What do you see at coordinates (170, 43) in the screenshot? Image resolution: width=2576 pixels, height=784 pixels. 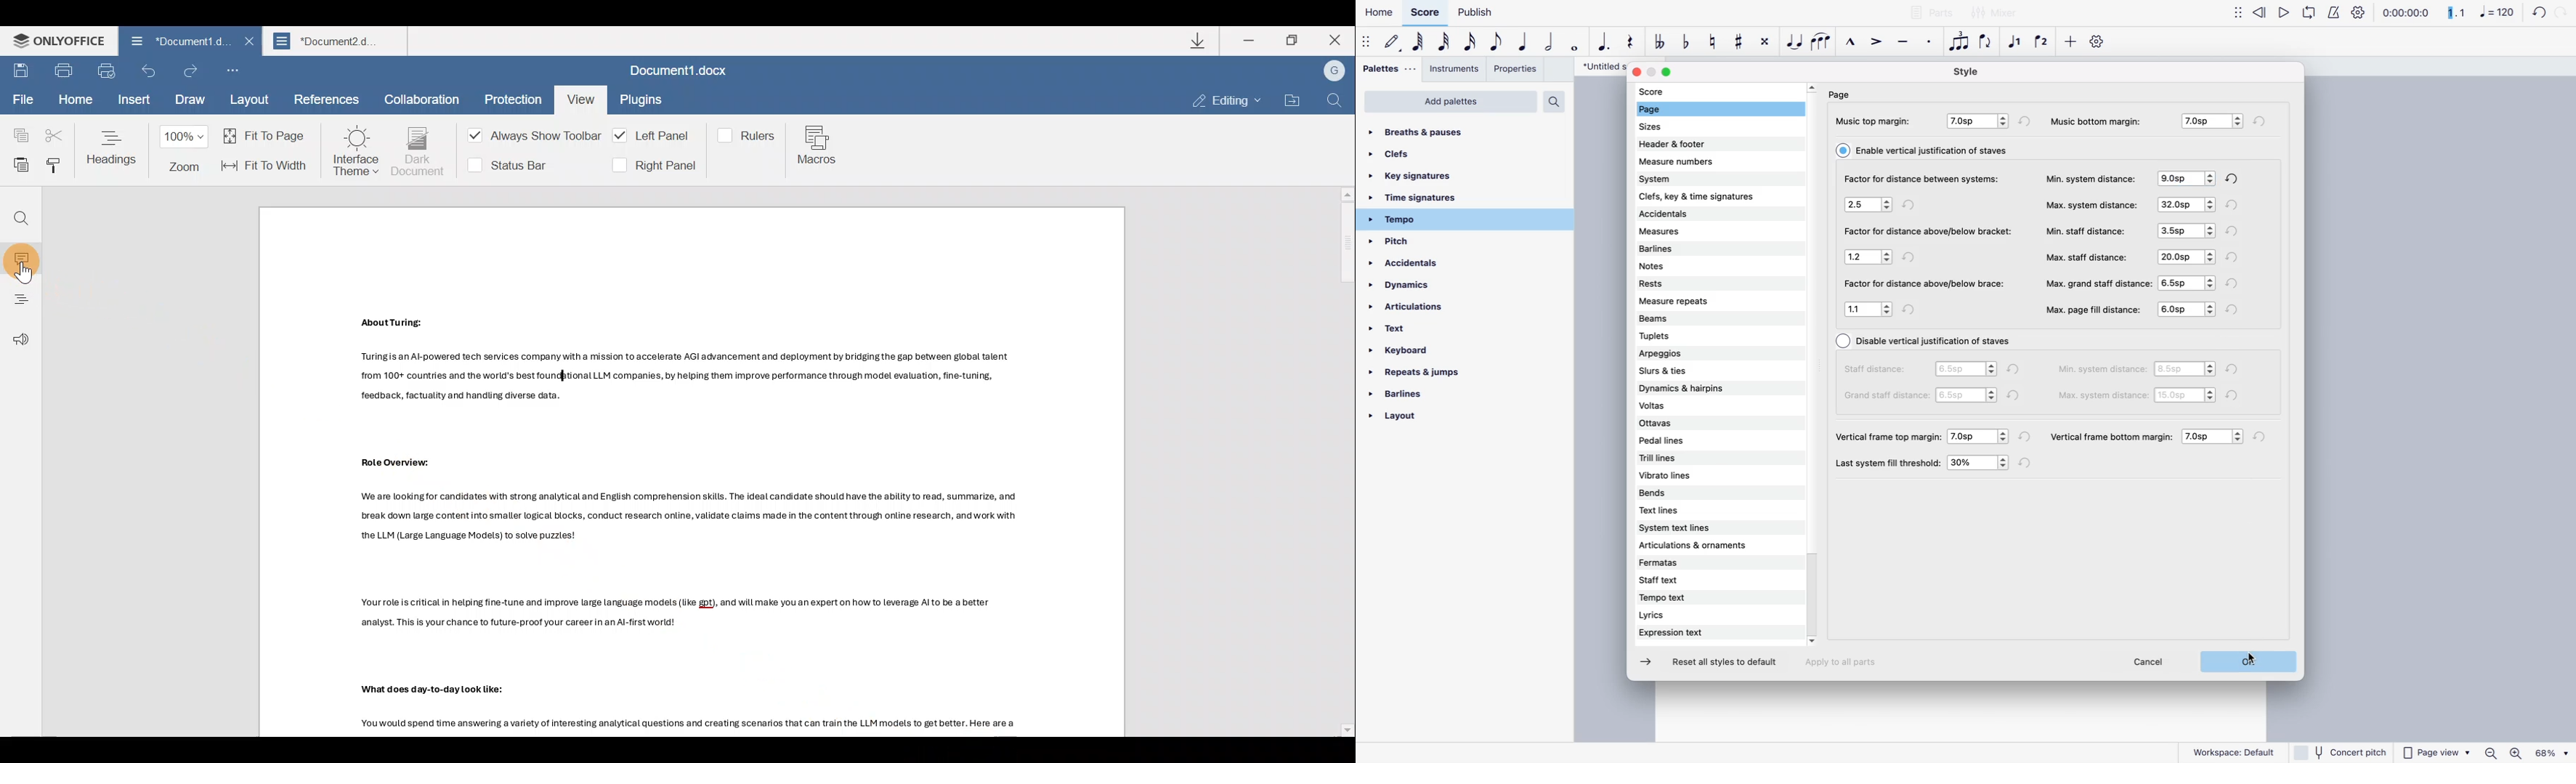 I see `Document1.d..` at bounding box center [170, 43].